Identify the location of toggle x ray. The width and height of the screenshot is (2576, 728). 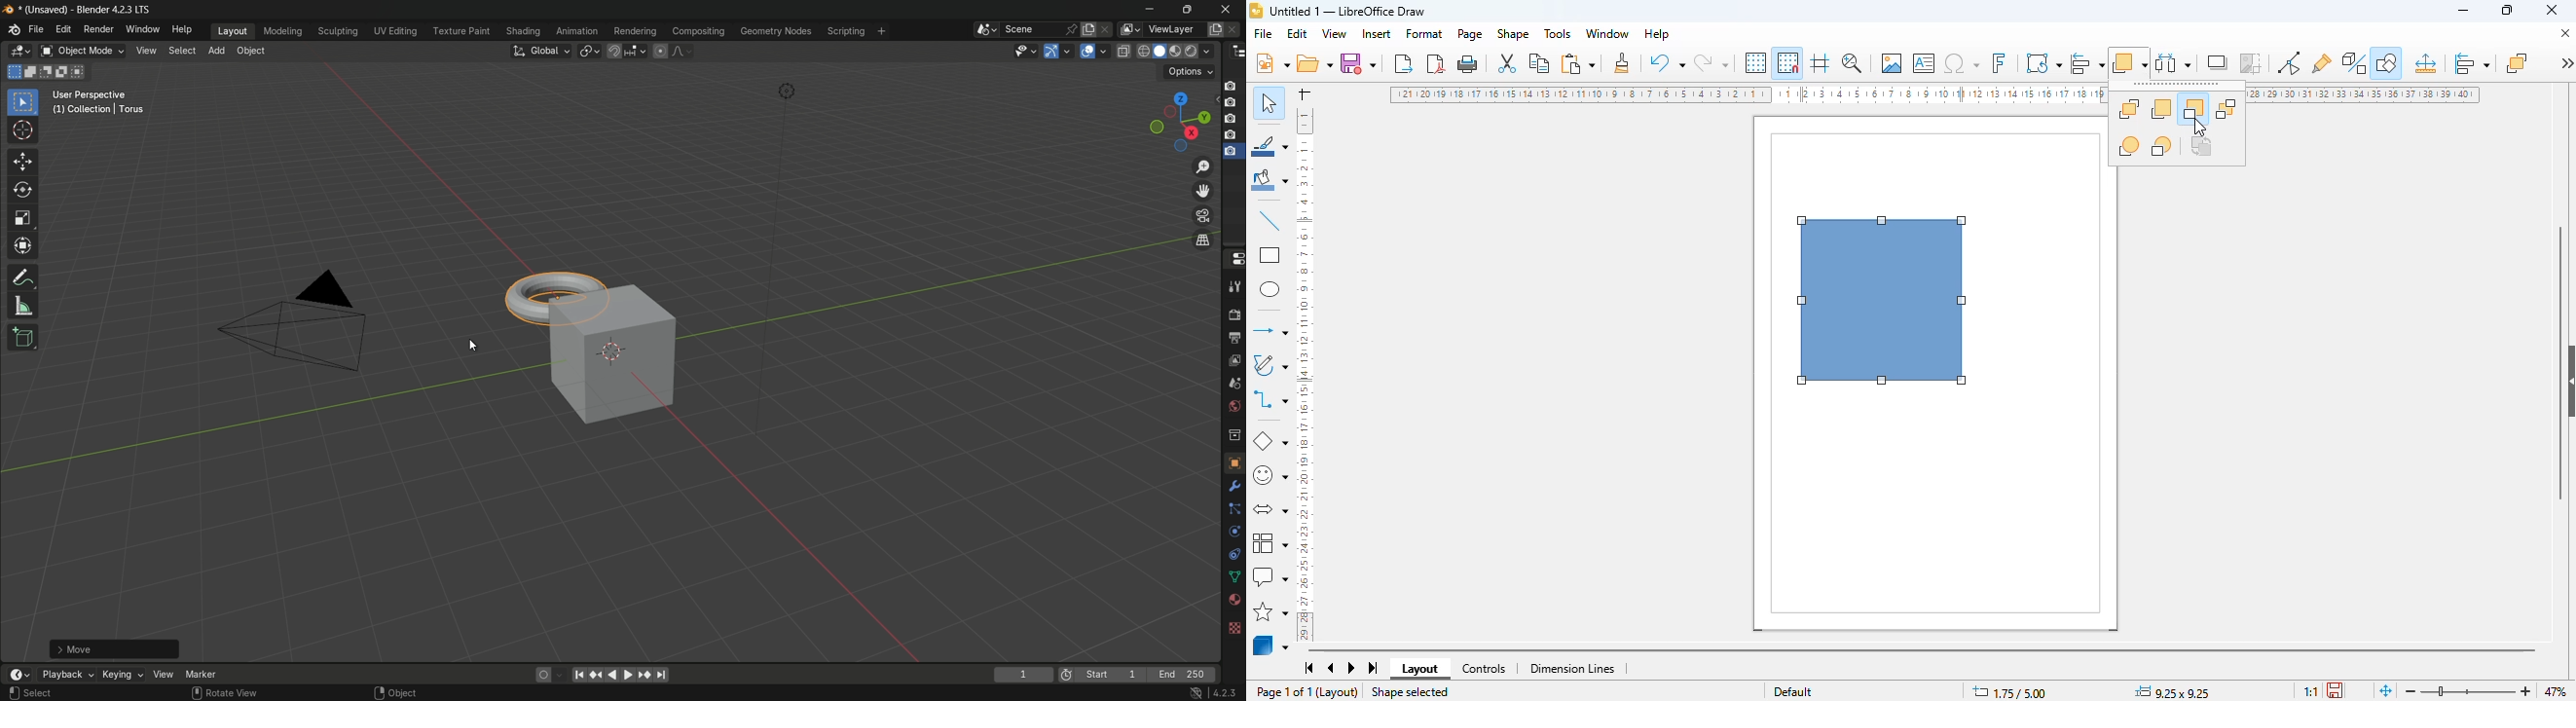
(1123, 51).